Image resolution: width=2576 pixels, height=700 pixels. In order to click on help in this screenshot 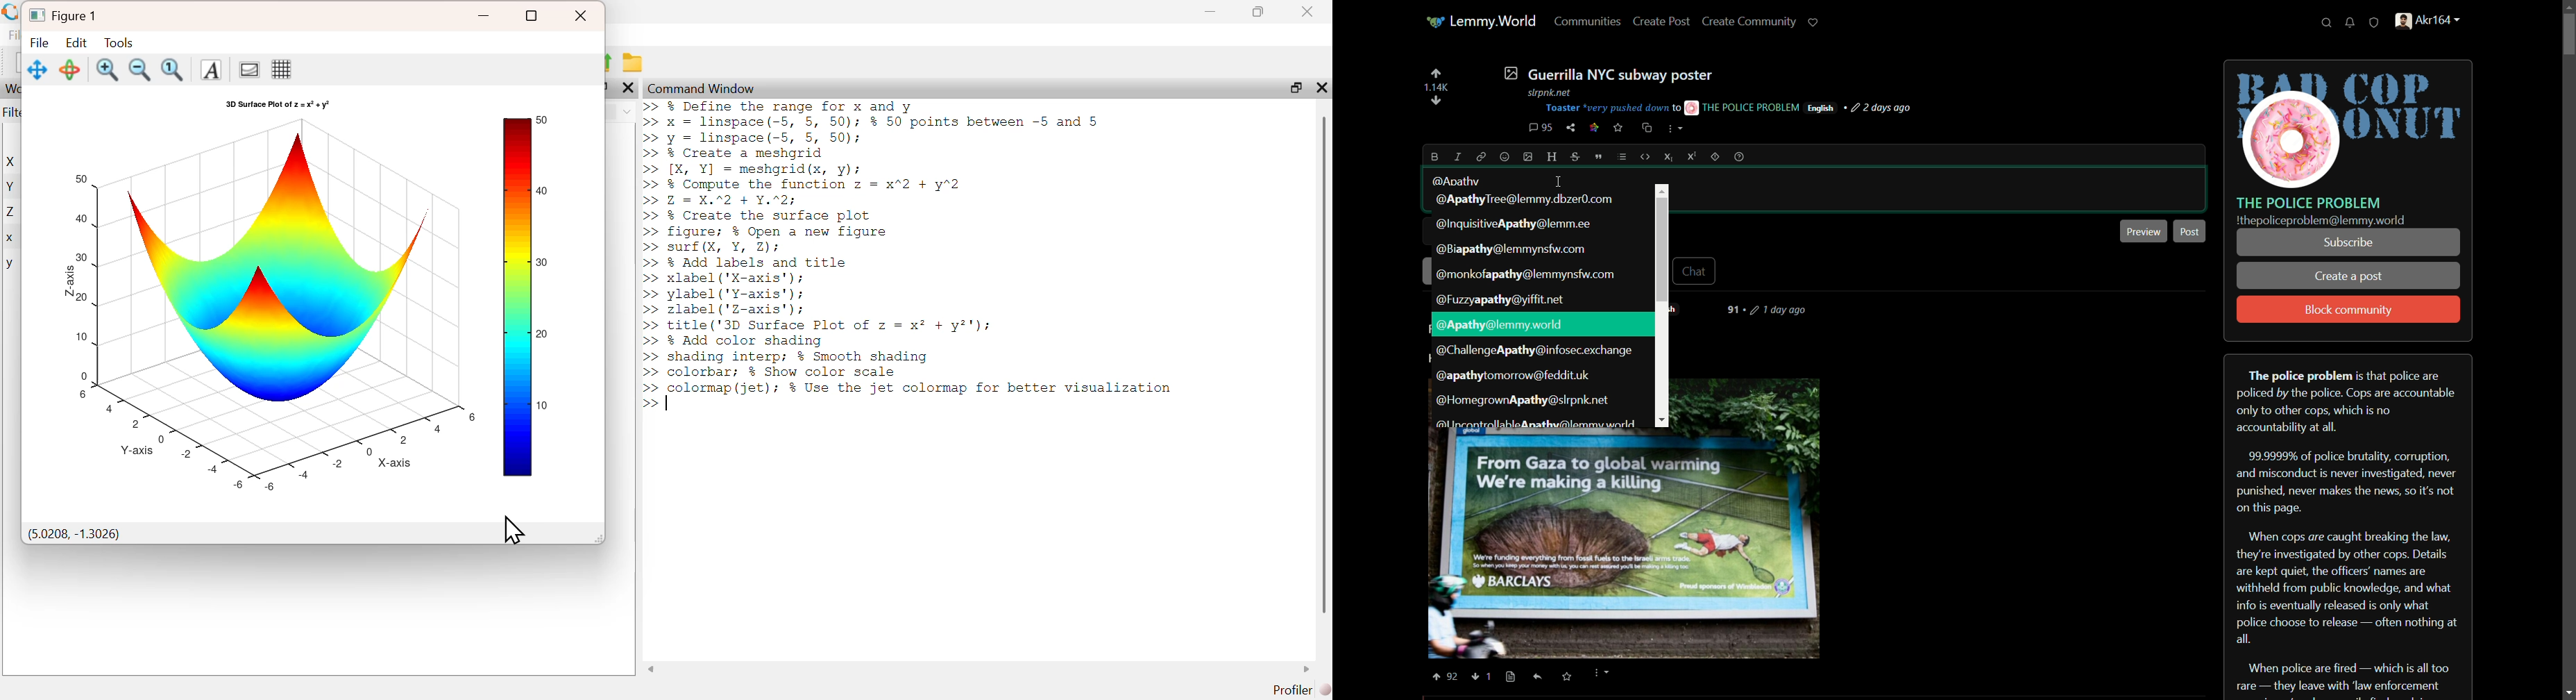, I will do `click(1739, 157)`.